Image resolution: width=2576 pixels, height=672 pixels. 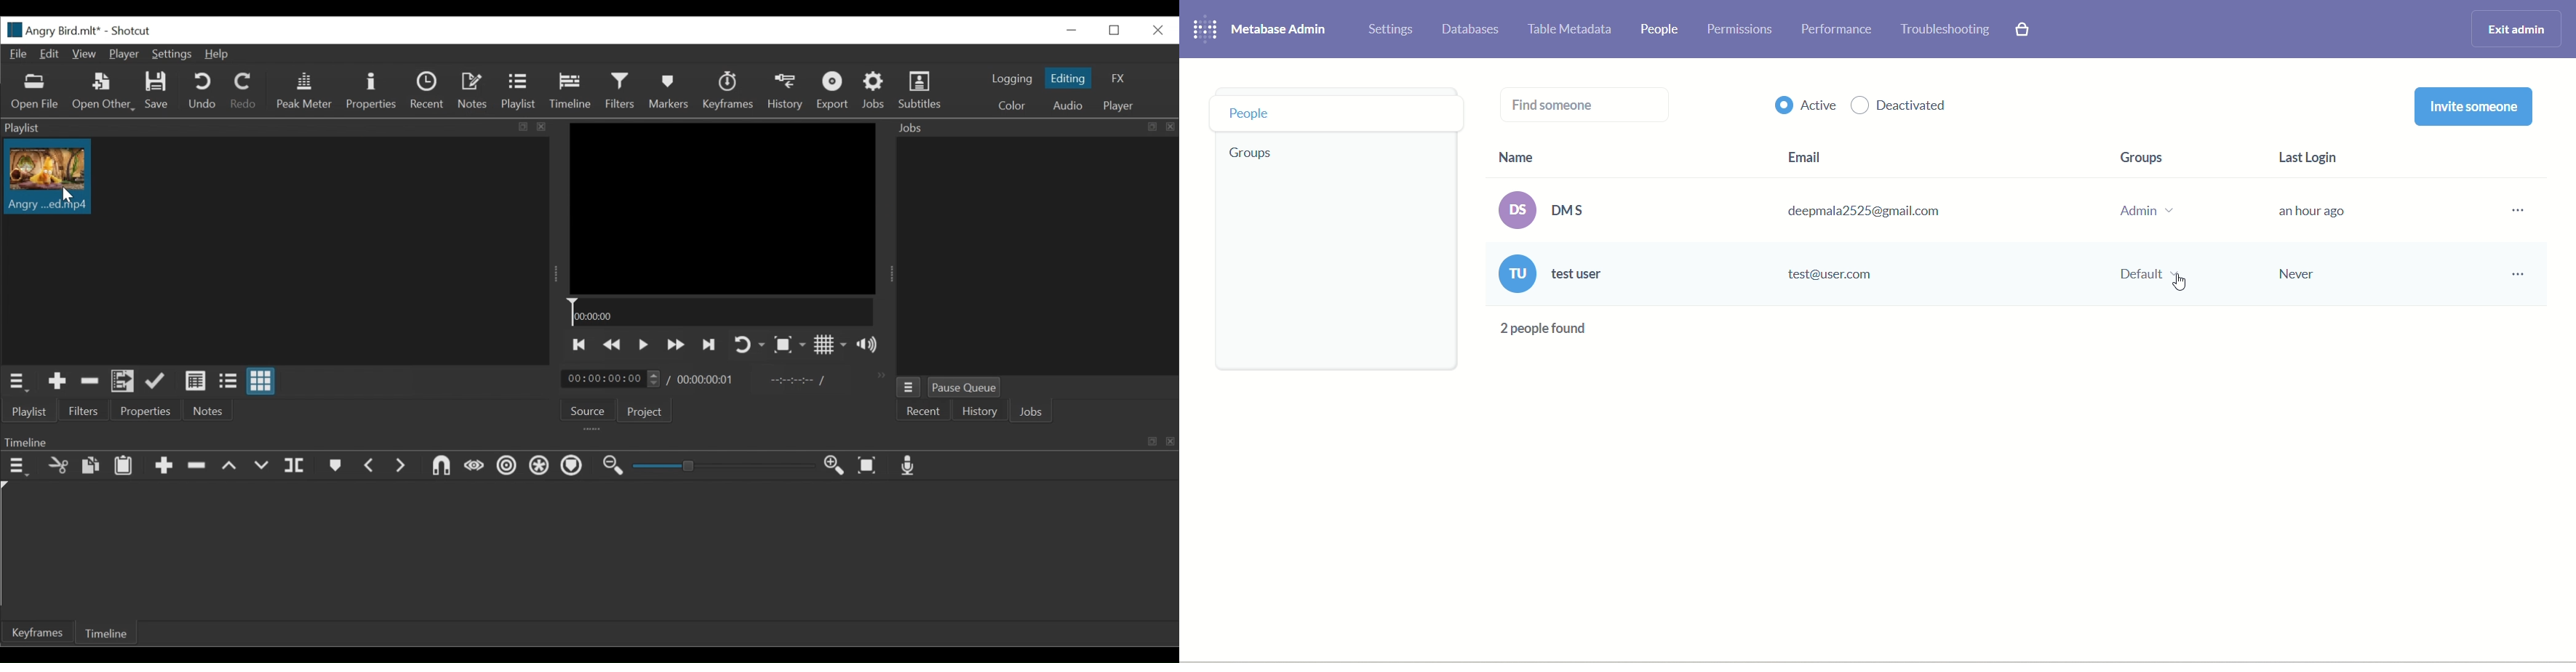 I want to click on up, so click(x=234, y=467).